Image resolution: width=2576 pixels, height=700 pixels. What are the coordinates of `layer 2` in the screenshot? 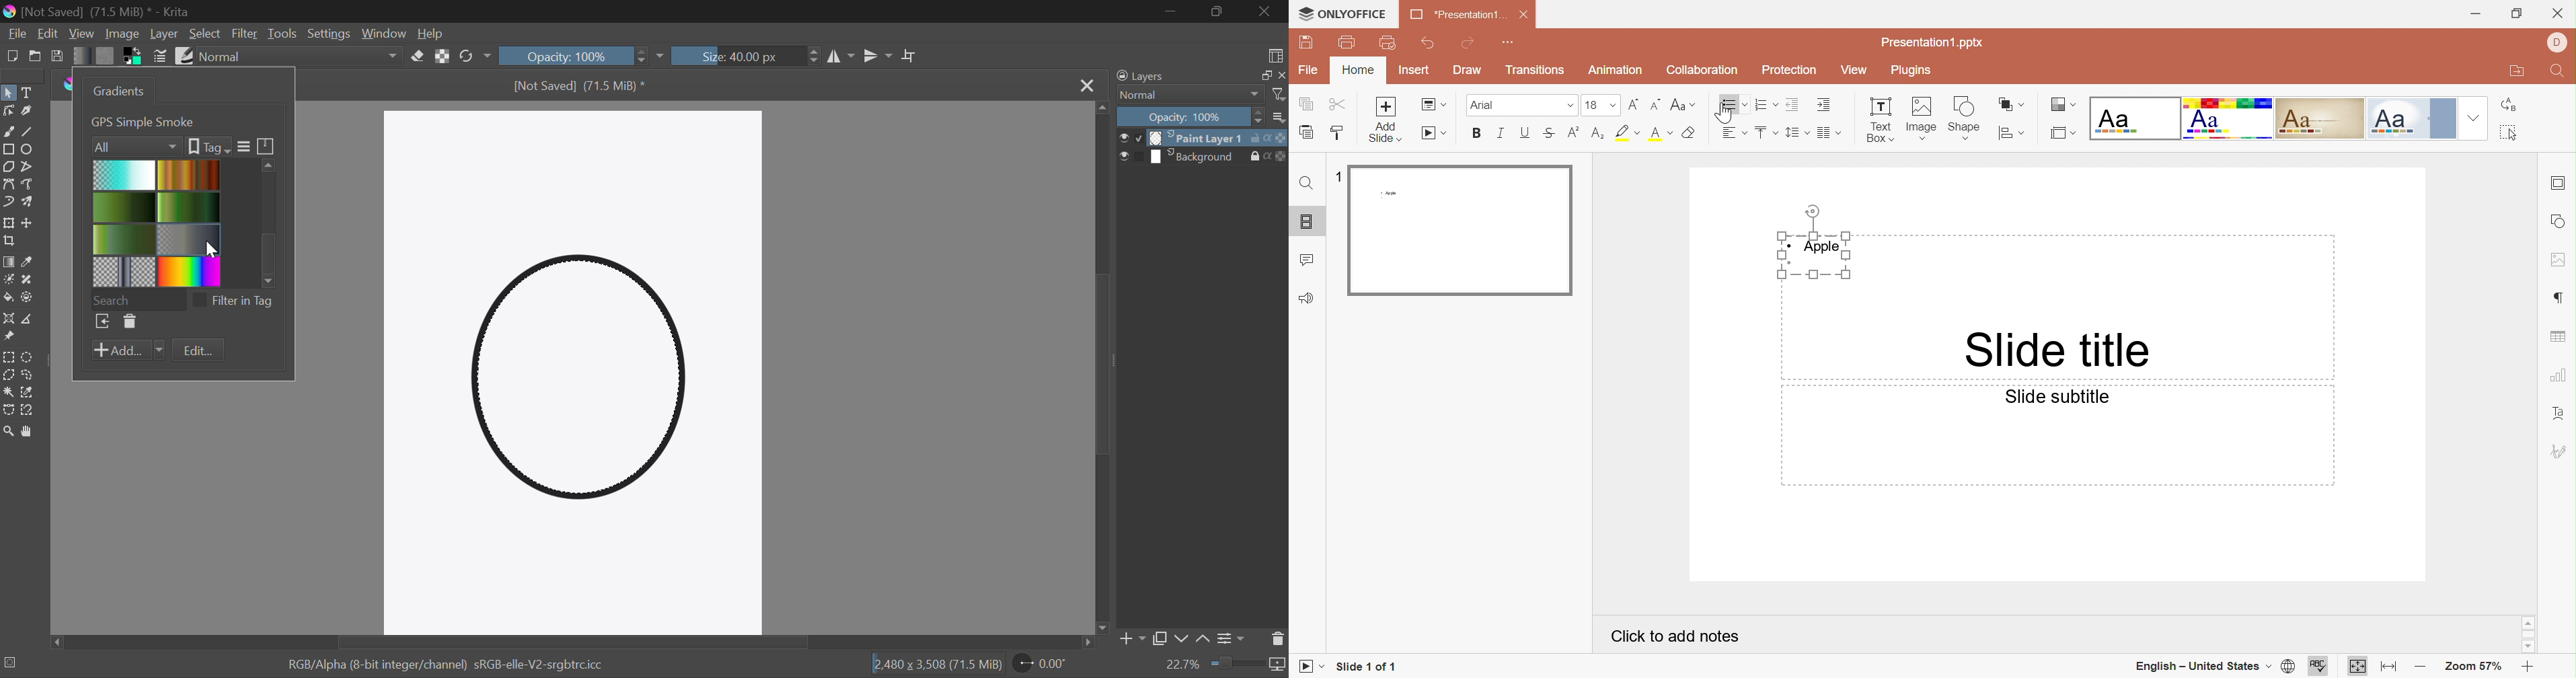 It's located at (1198, 157).